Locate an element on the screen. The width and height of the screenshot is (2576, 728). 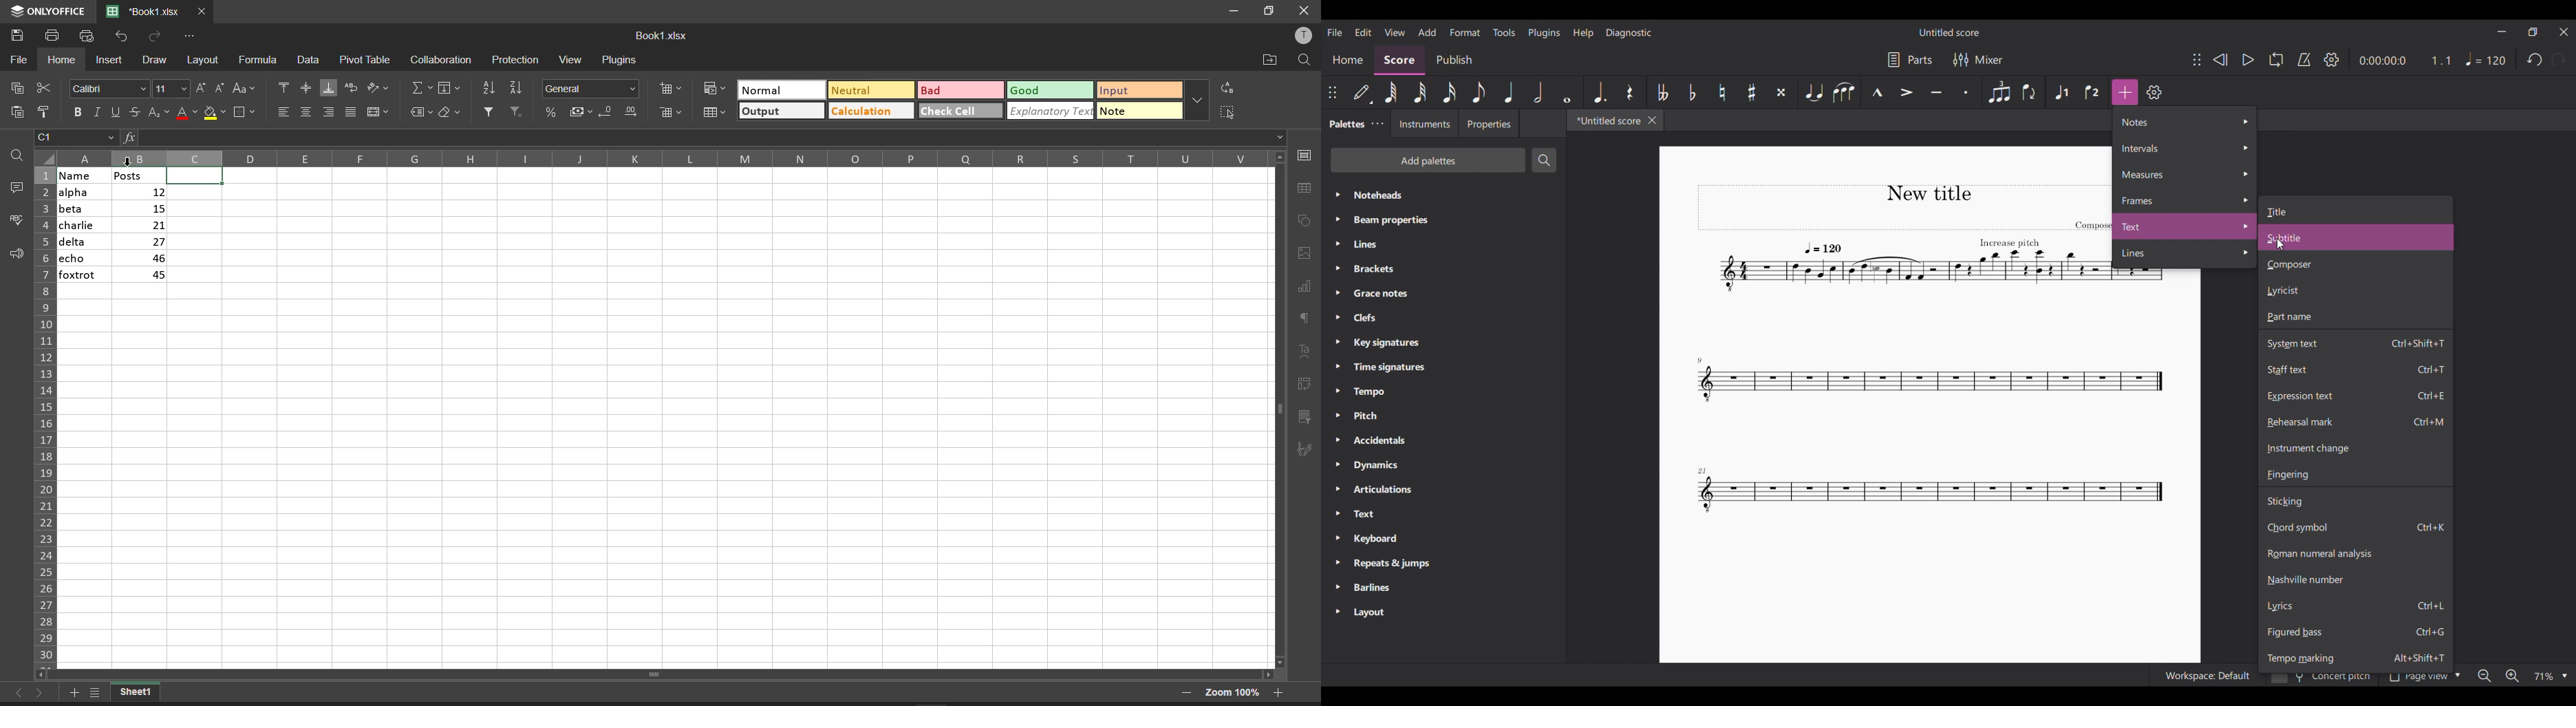
Add menu is located at coordinates (1428, 33).